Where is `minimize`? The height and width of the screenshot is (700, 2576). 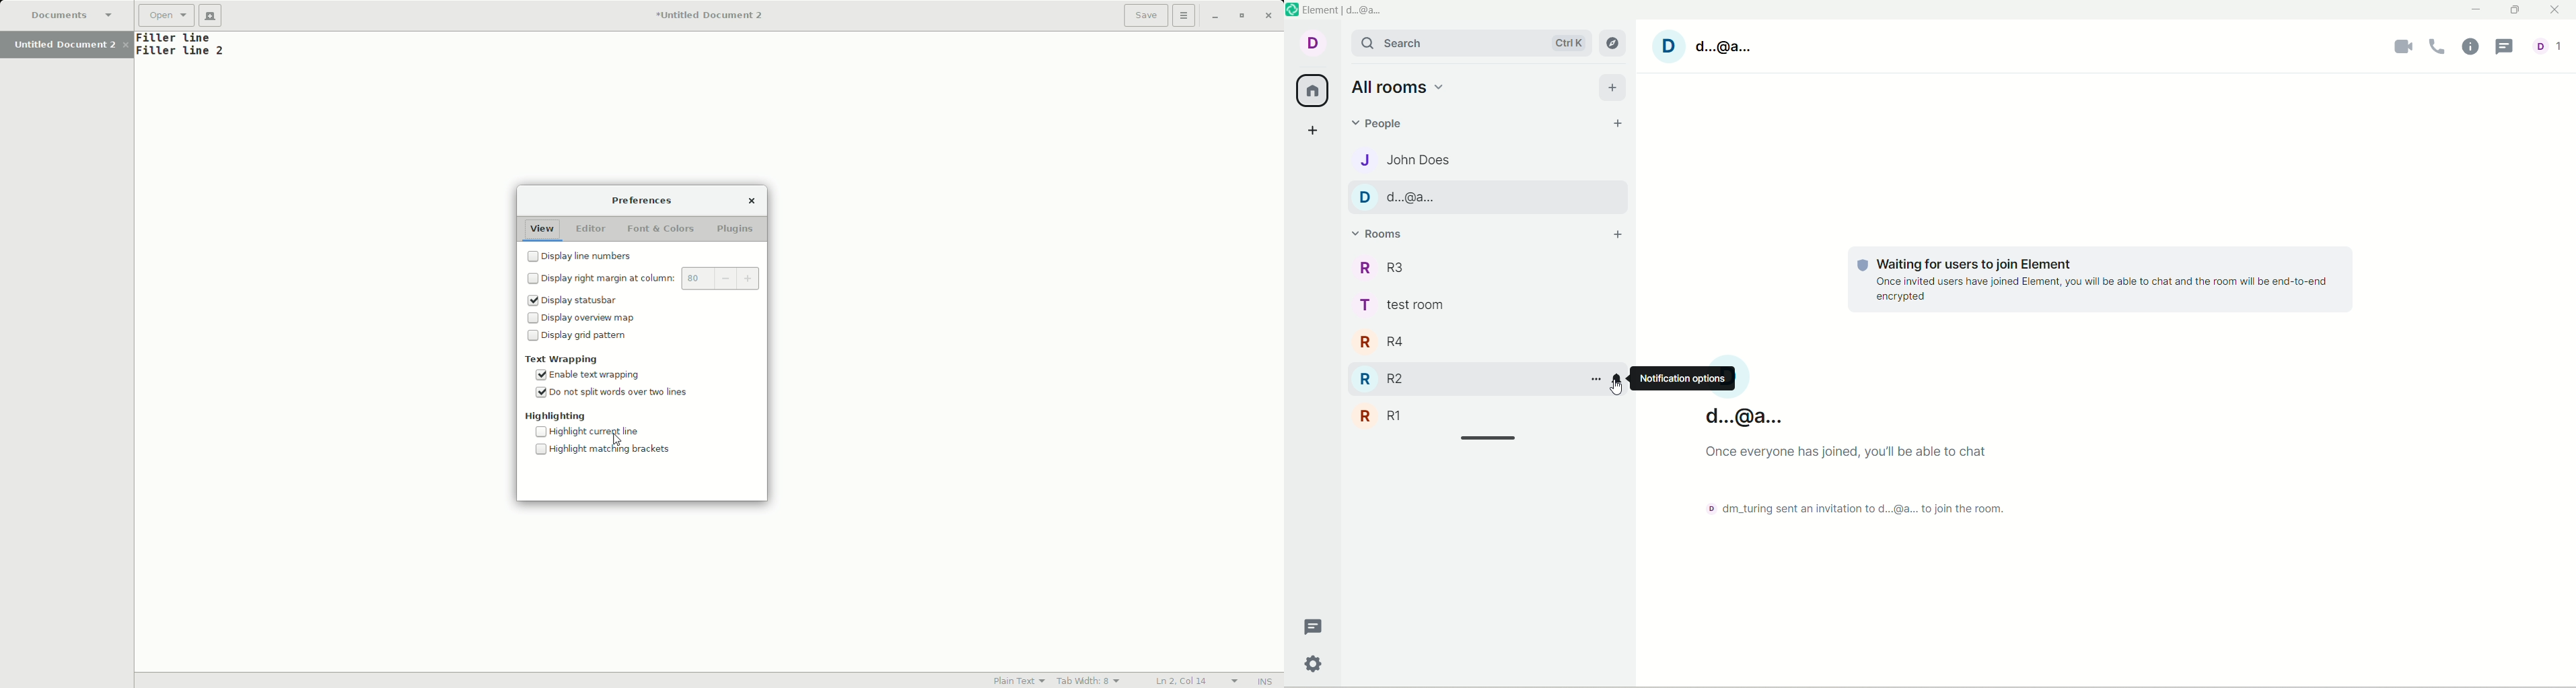 minimize is located at coordinates (2477, 10).